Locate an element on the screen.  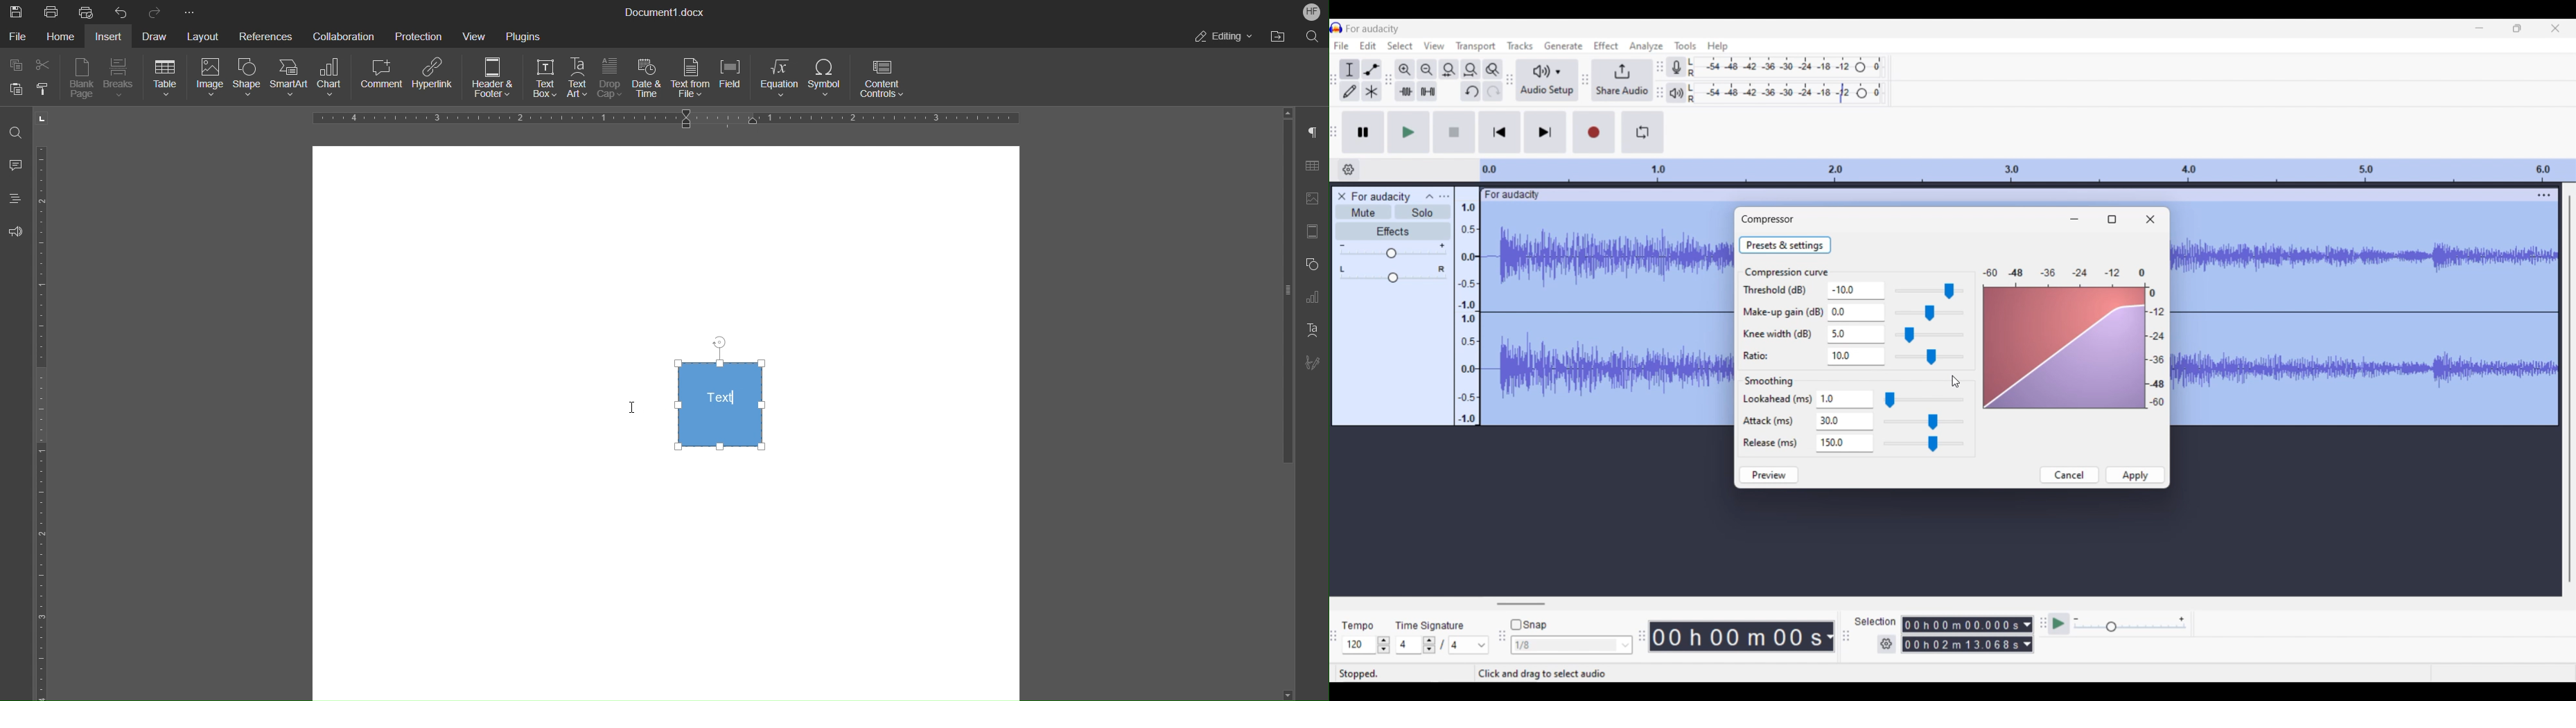
Timeline options is located at coordinates (1348, 169).